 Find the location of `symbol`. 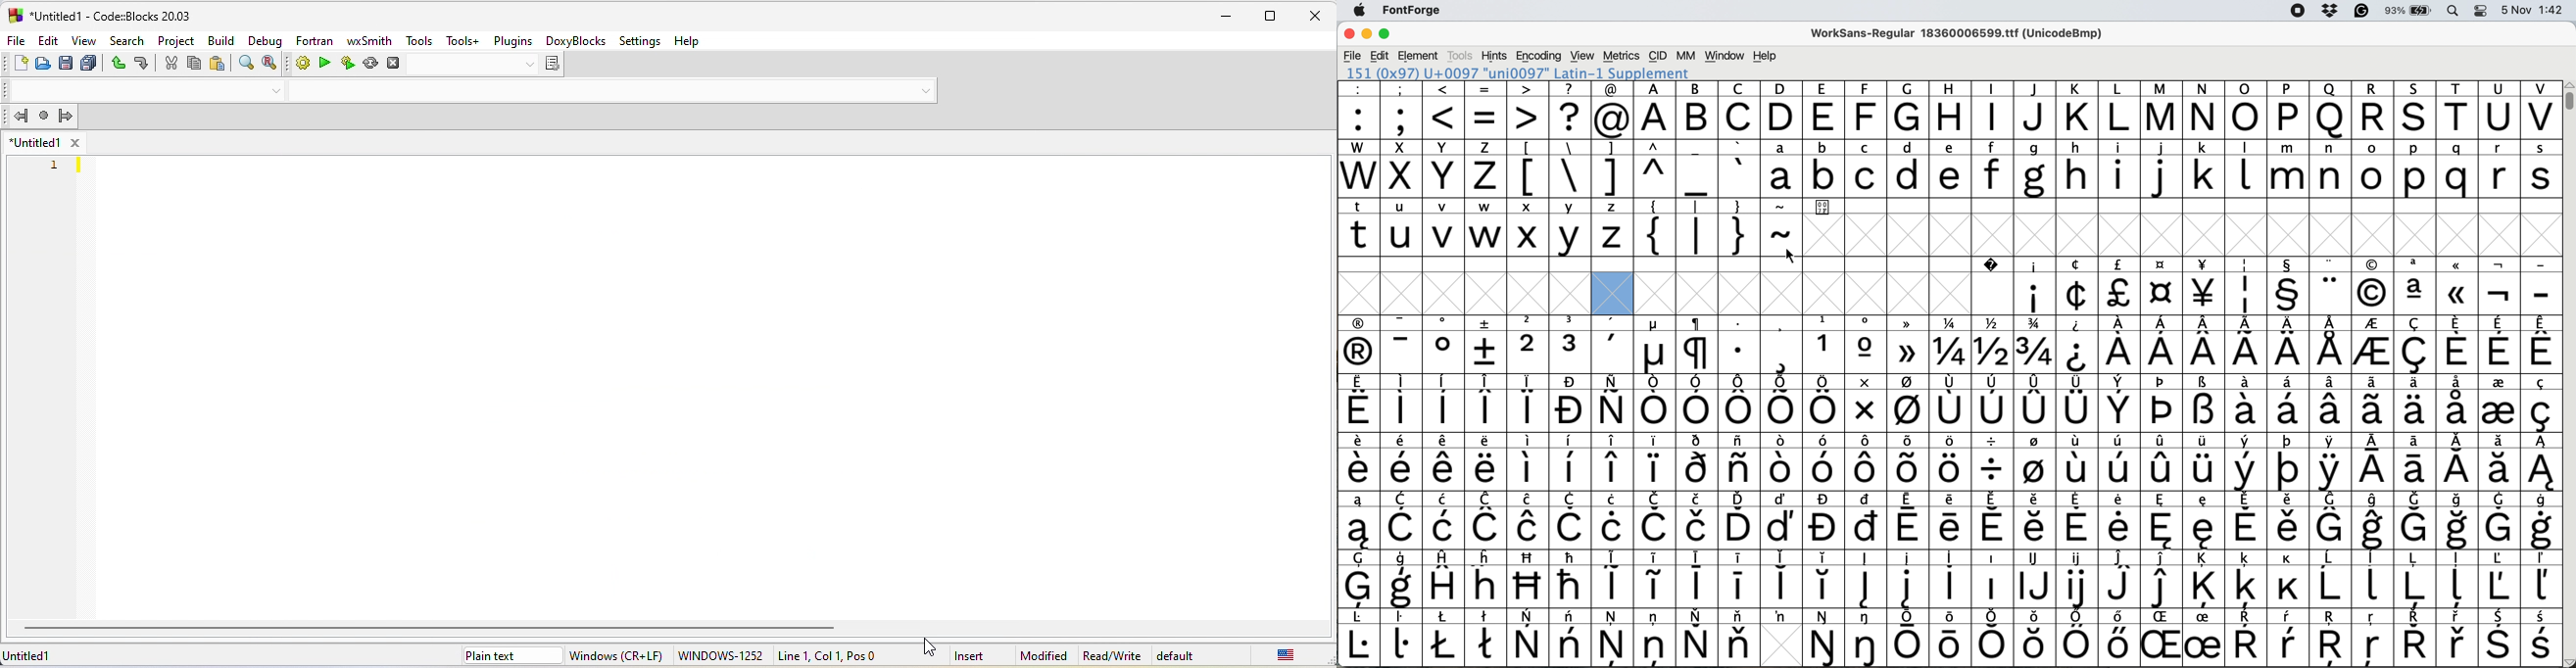

symbol is located at coordinates (2162, 521).